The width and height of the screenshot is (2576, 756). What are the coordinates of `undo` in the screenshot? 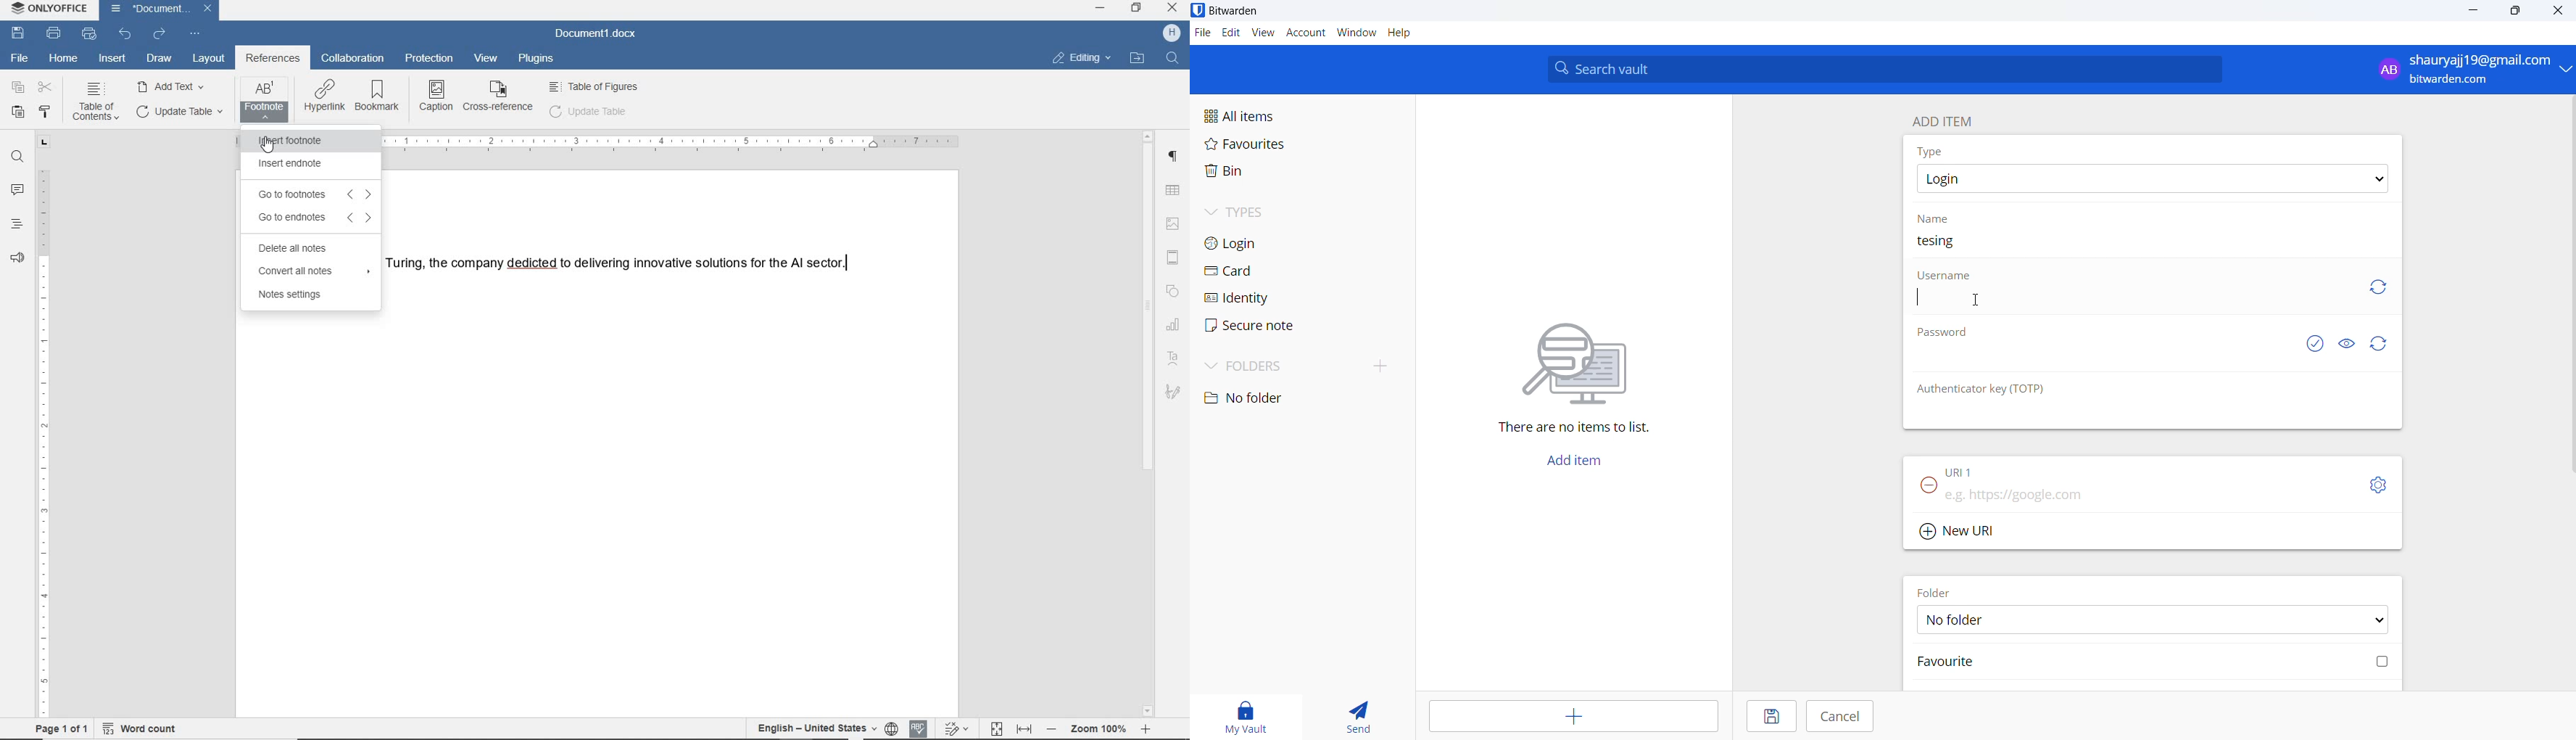 It's located at (125, 34).